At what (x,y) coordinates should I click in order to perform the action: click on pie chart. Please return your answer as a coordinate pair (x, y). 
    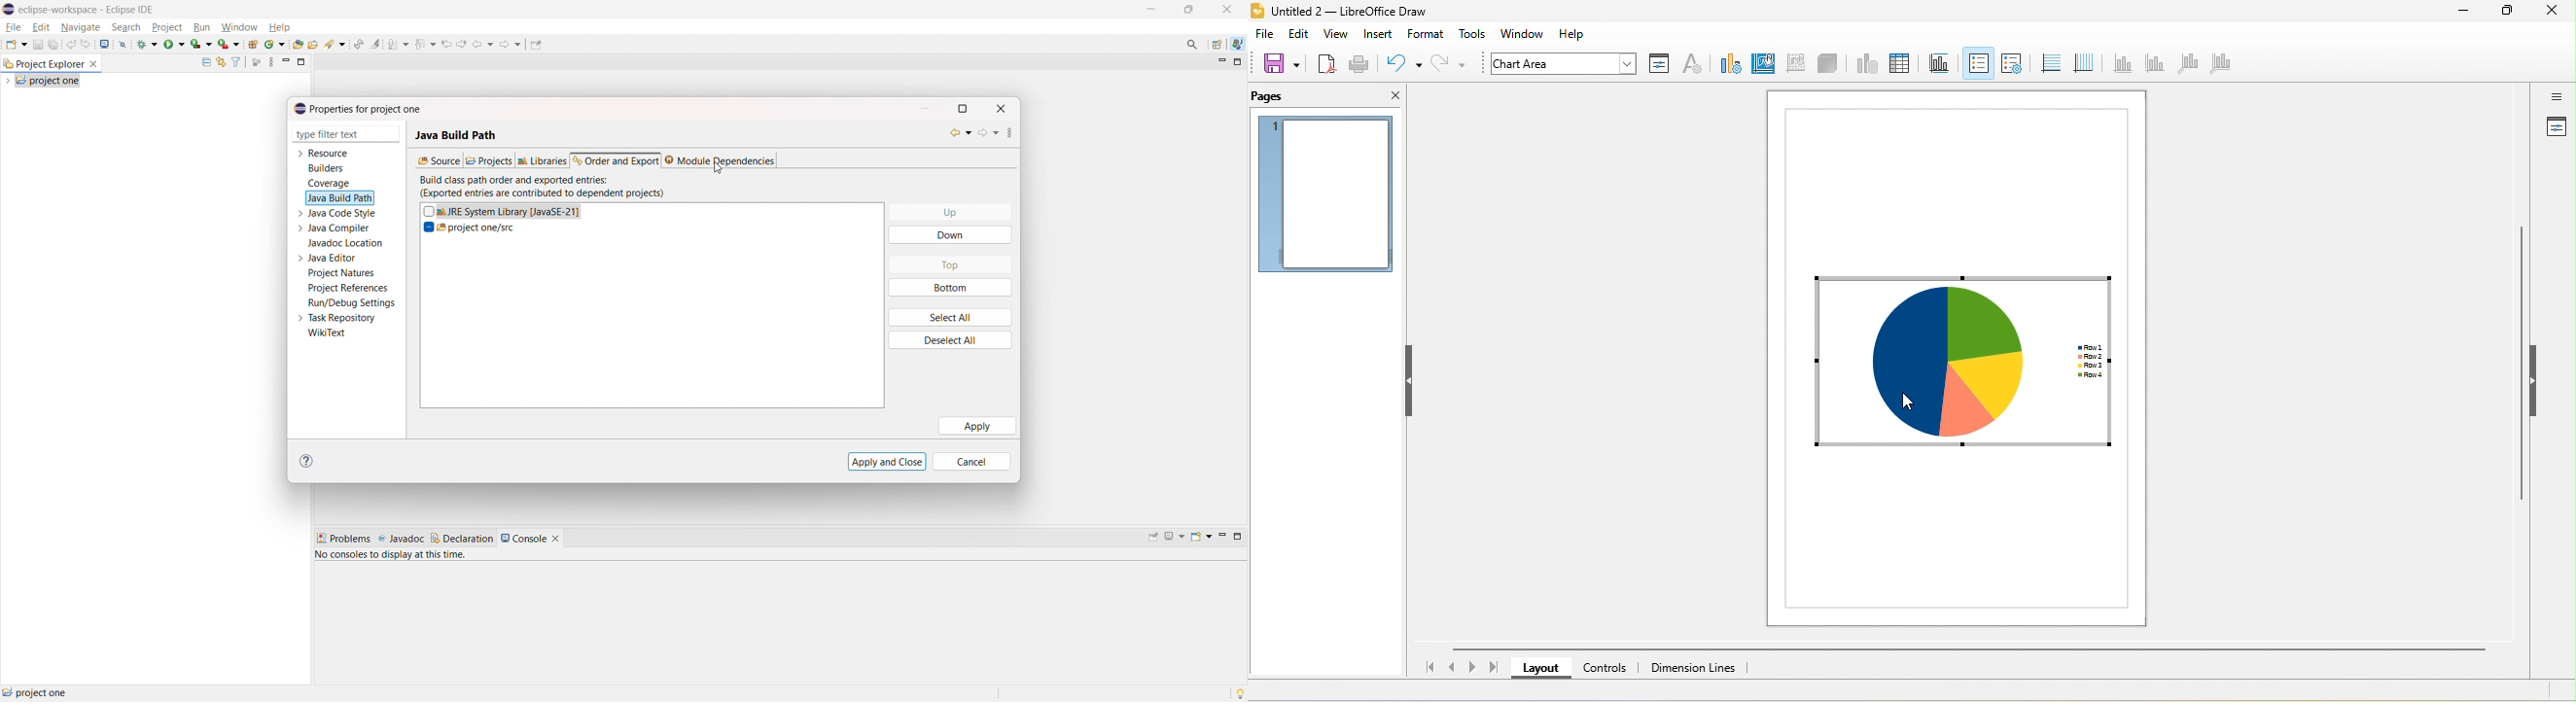
    Looking at the image, I should click on (1959, 358).